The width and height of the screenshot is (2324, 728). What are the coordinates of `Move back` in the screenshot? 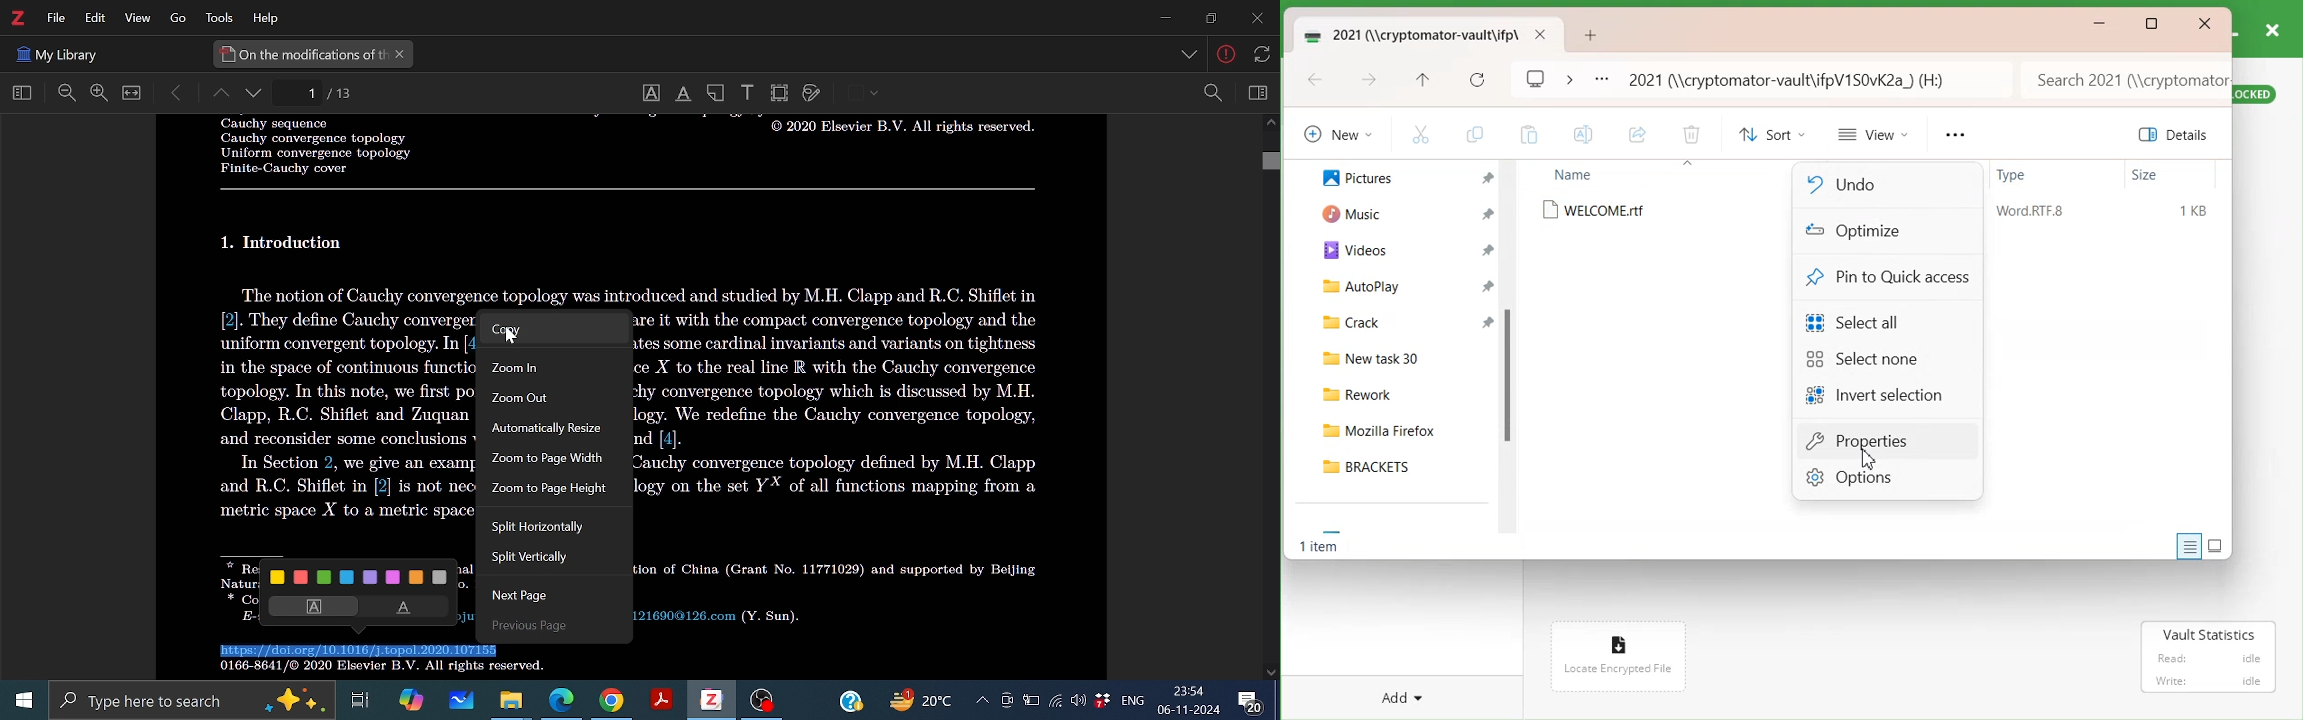 It's located at (177, 93).